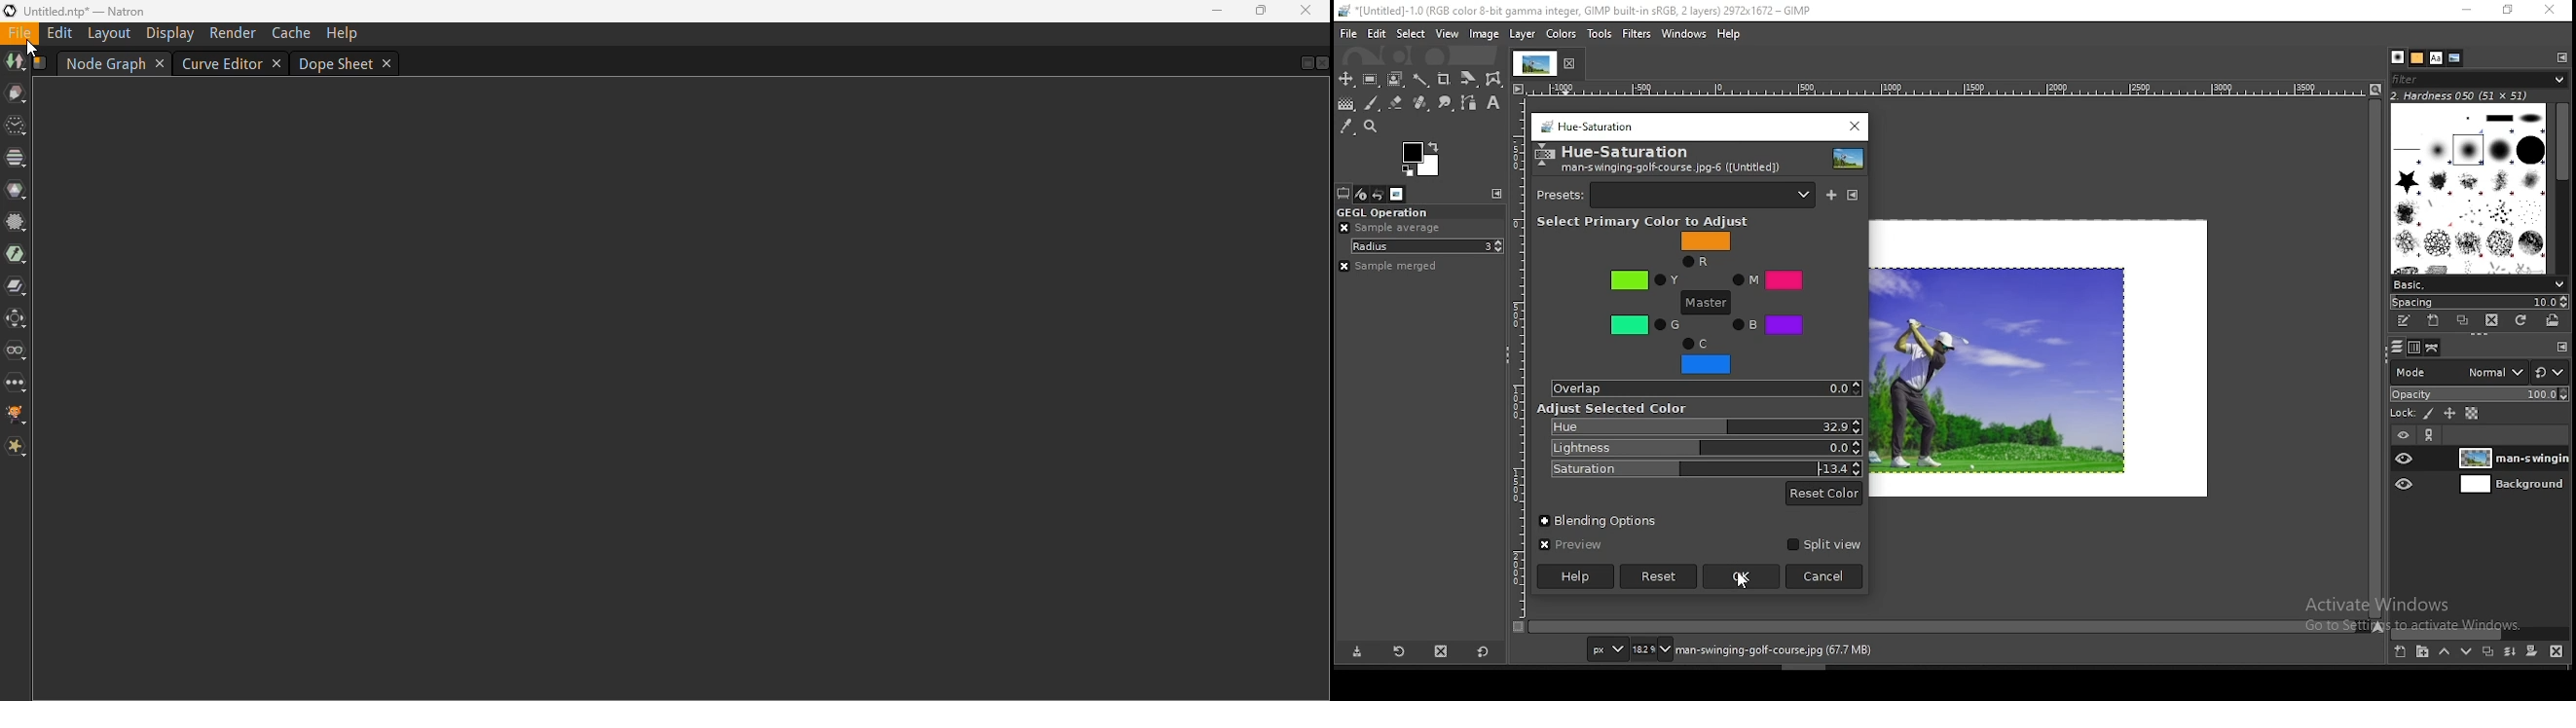  I want to click on tools, so click(1599, 34).